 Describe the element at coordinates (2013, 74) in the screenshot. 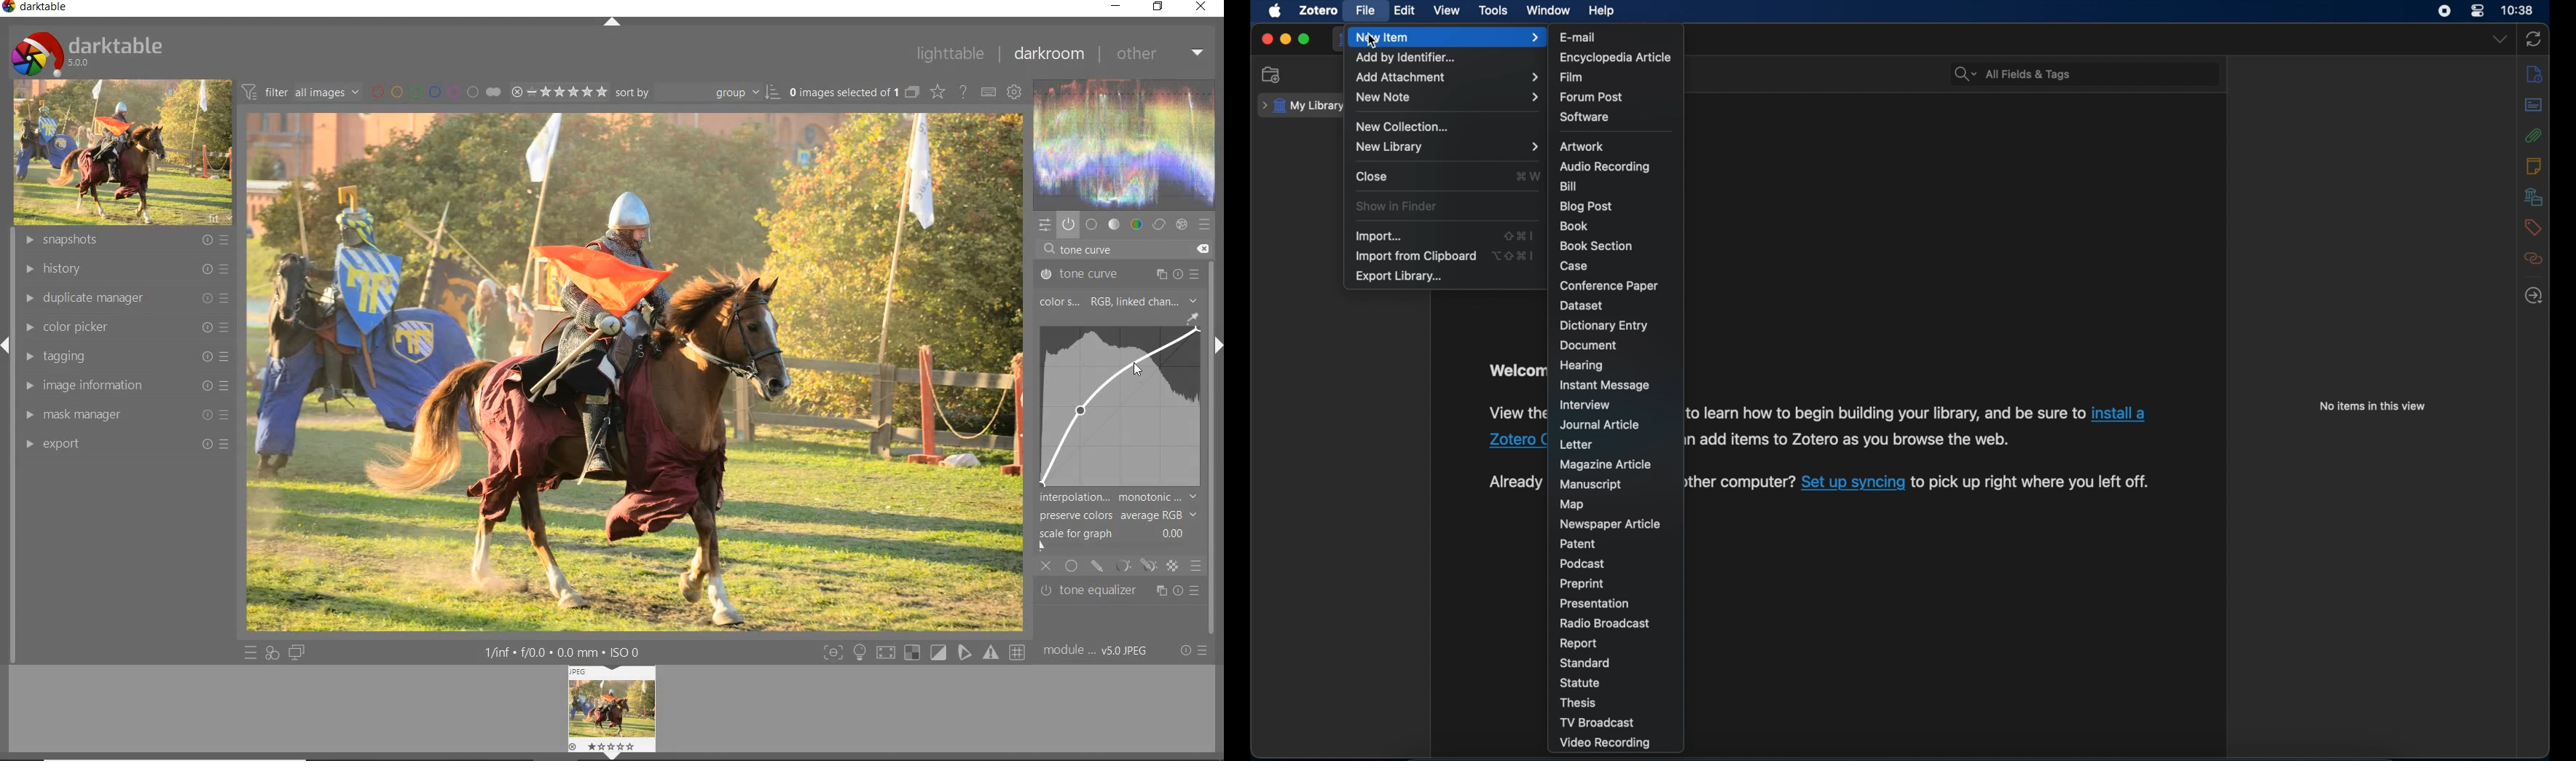

I see `search bar` at that location.